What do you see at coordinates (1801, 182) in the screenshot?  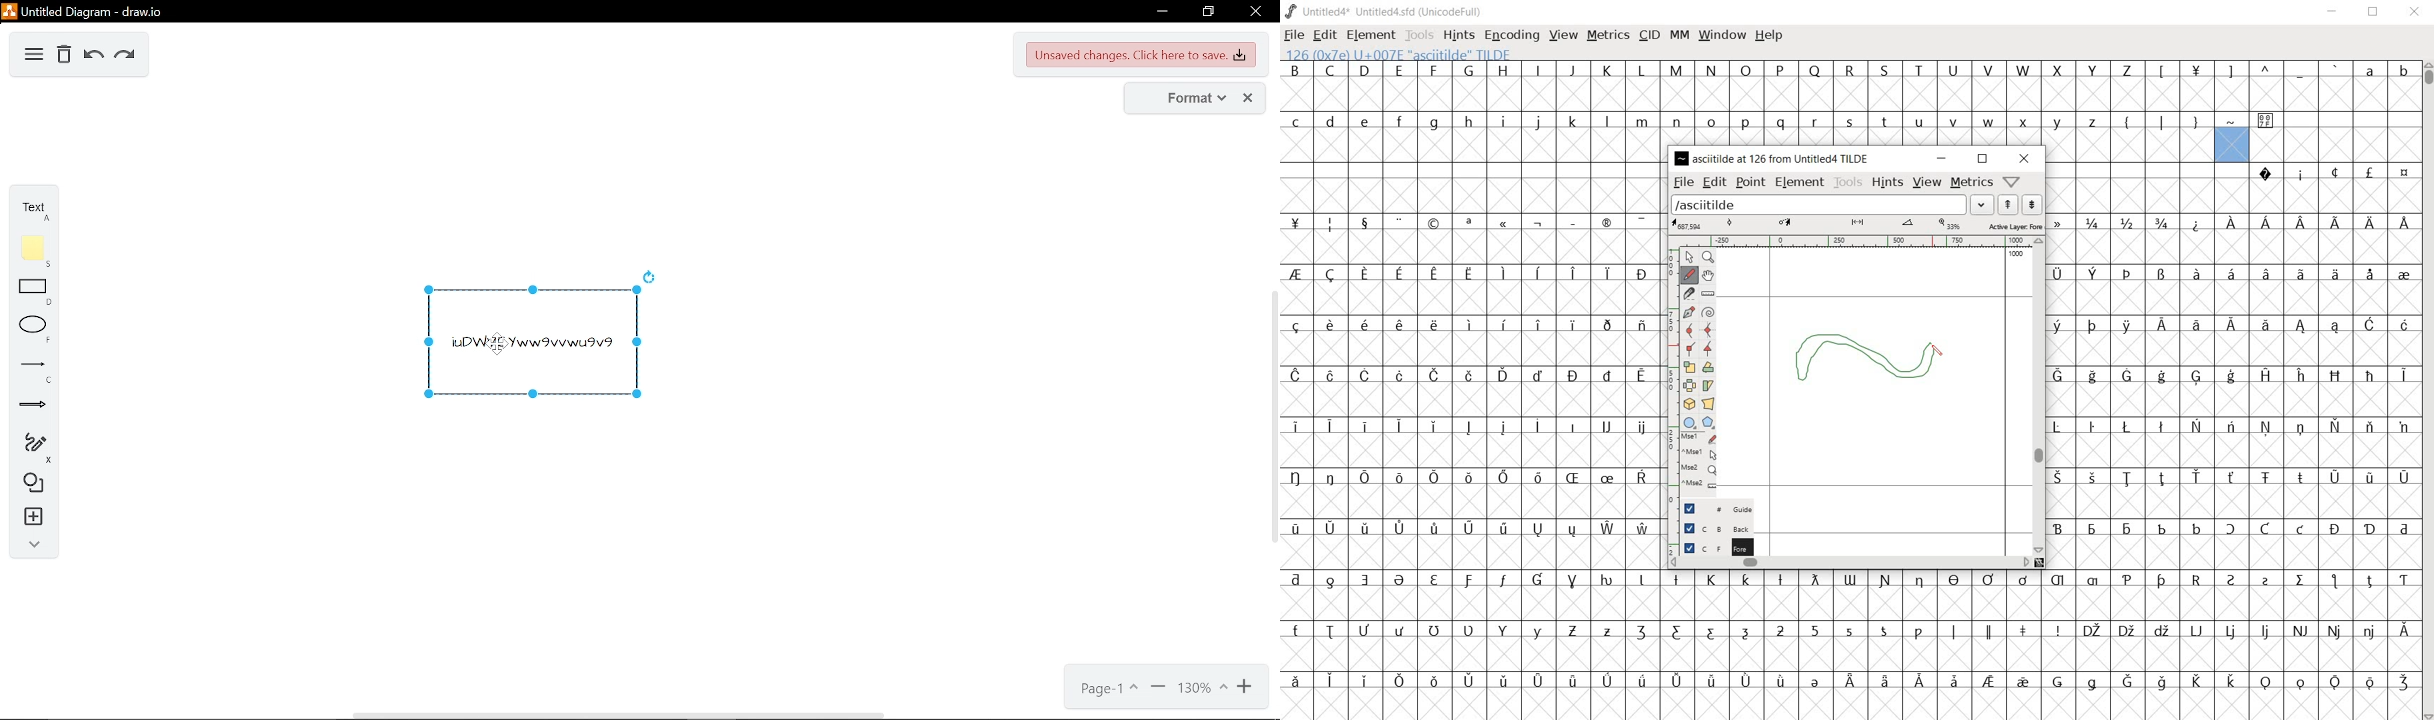 I see `element` at bounding box center [1801, 182].